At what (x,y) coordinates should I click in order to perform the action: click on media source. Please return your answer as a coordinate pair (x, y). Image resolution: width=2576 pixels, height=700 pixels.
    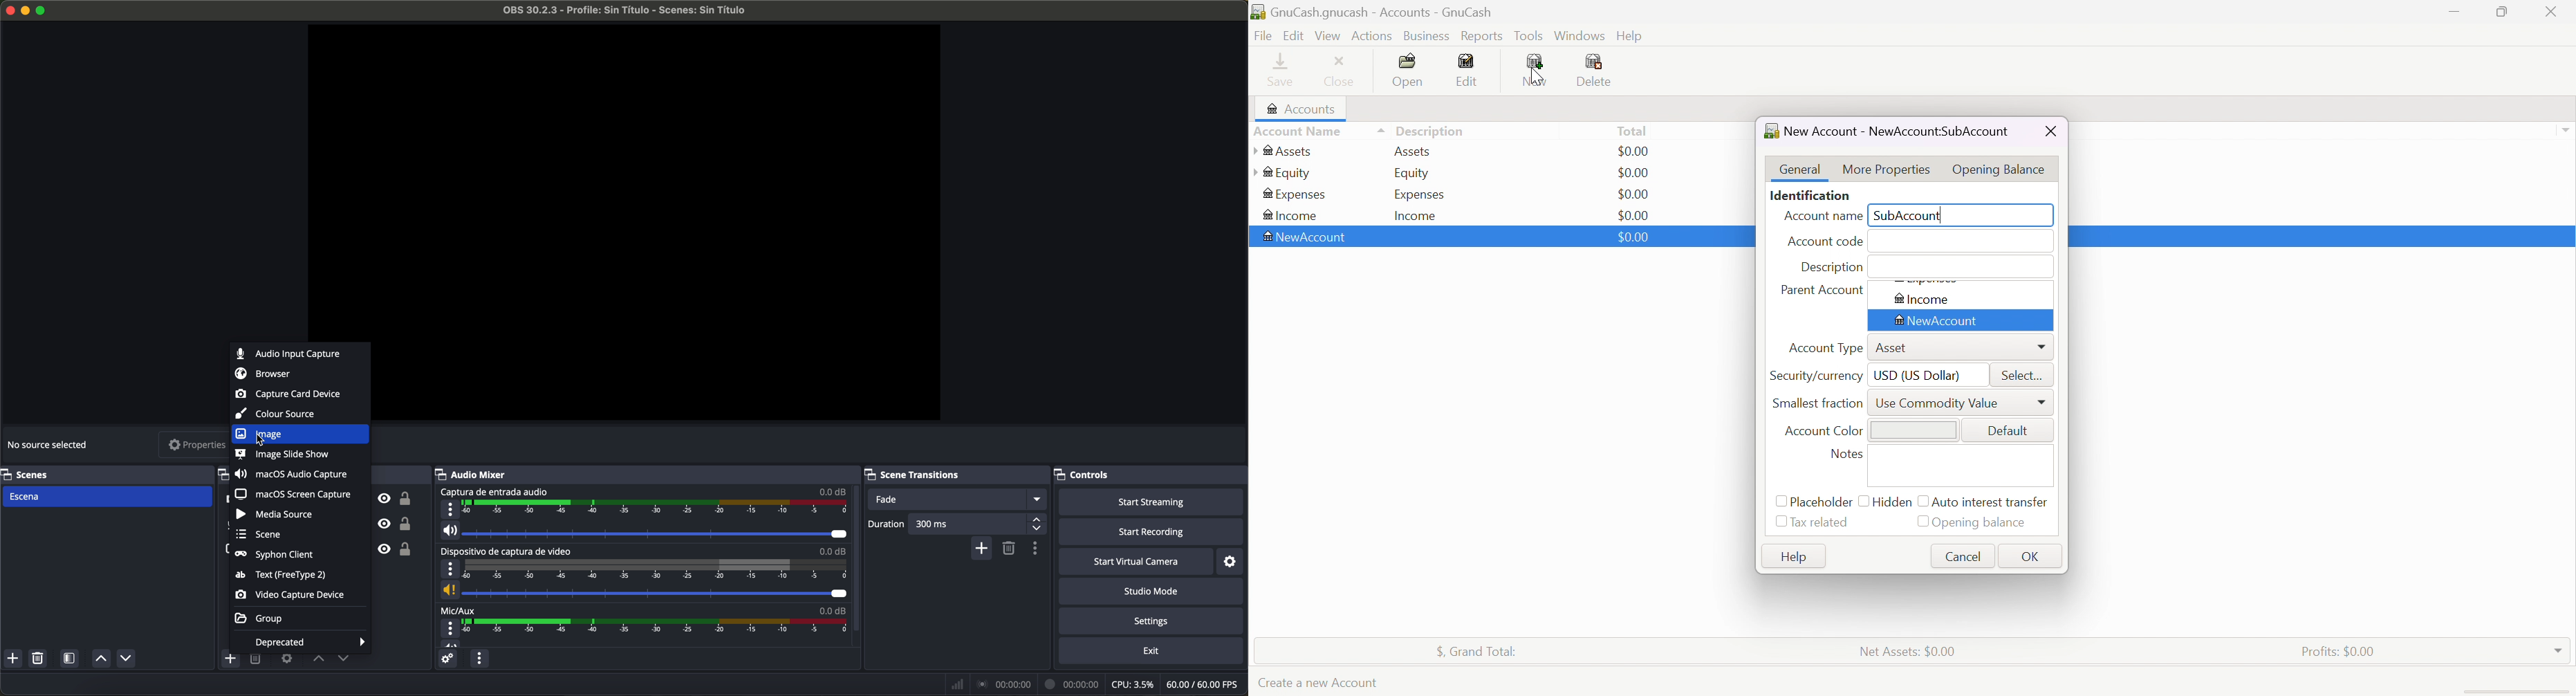
    Looking at the image, I should click on (274, 515).